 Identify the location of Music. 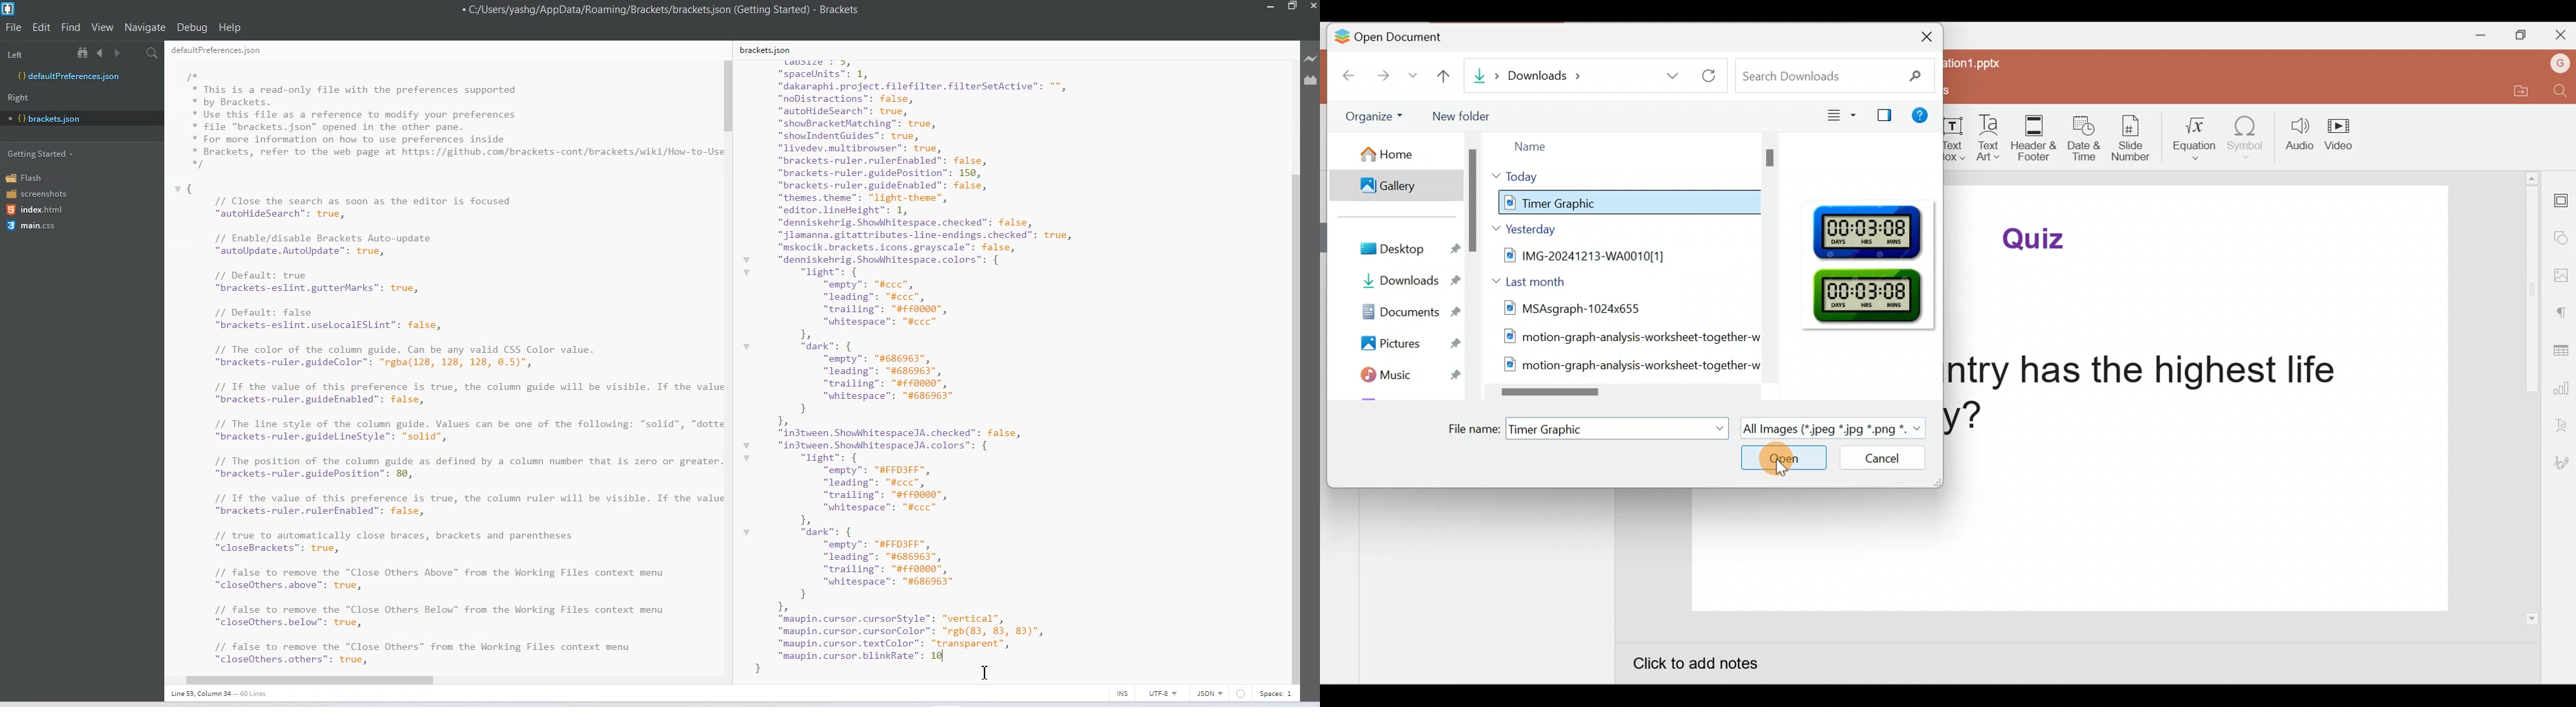
(1399, 374).